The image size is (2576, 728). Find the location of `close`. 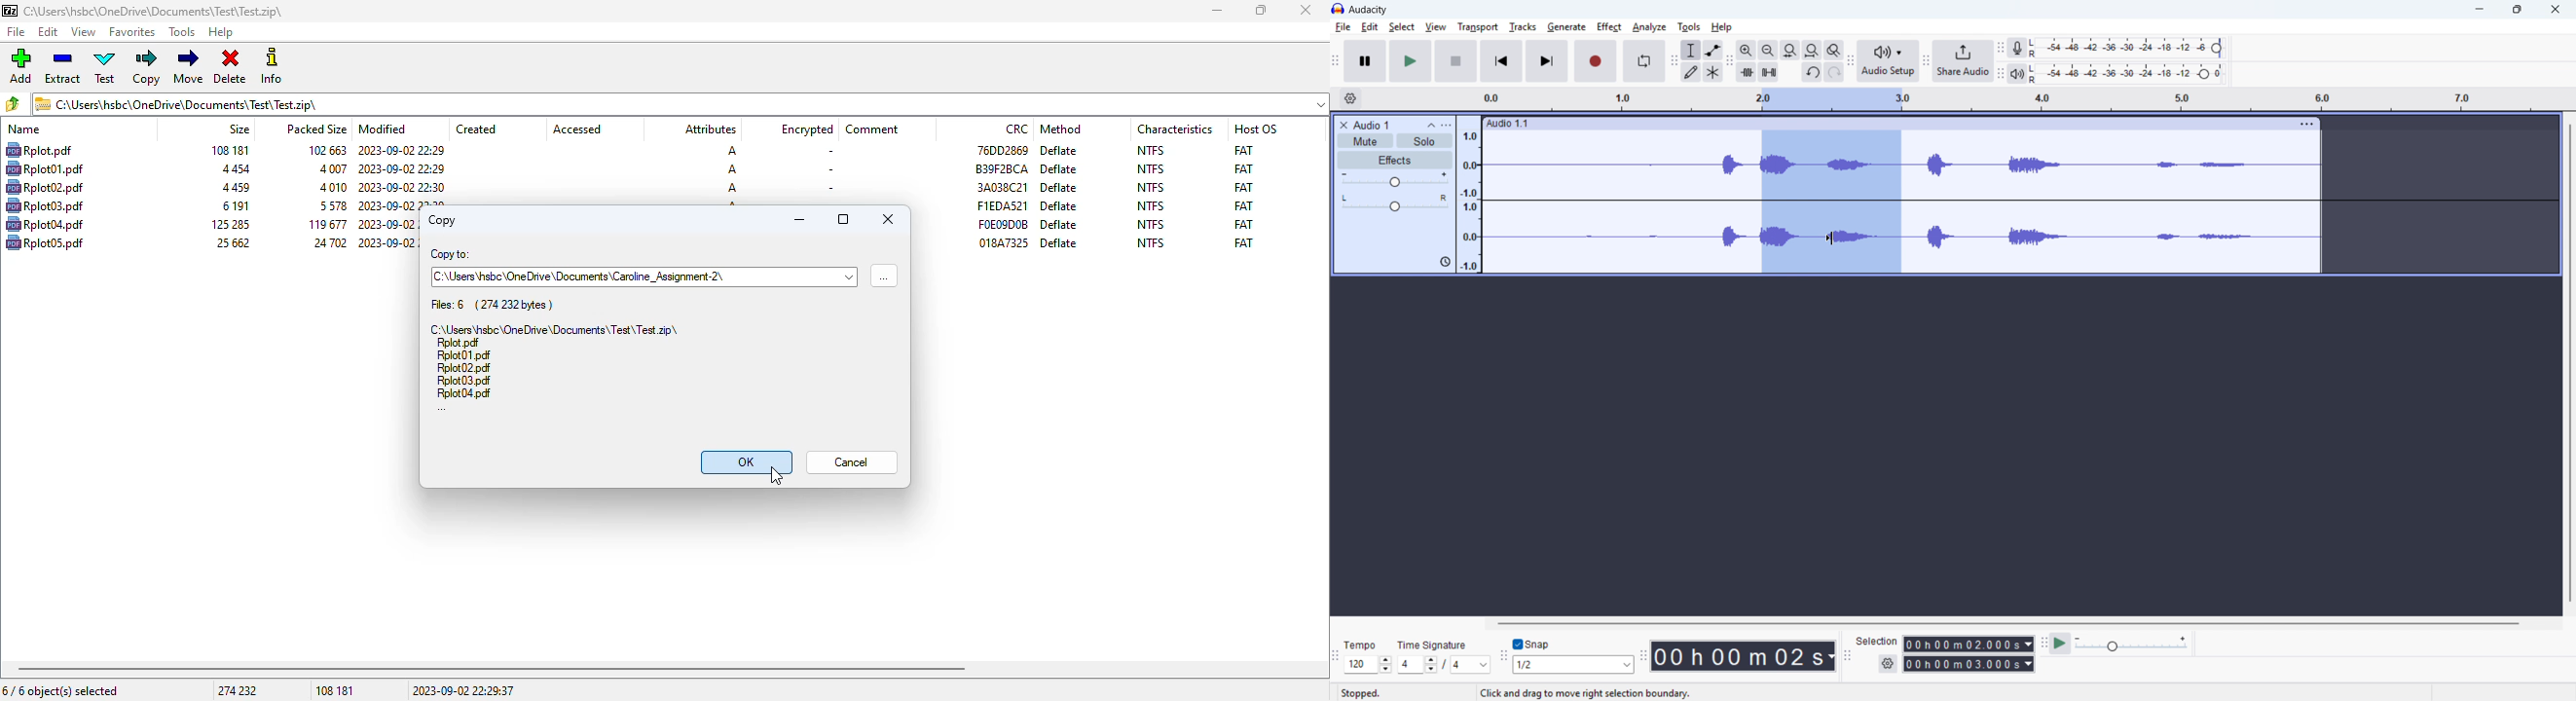

close is located at coordinates (1305, 10).